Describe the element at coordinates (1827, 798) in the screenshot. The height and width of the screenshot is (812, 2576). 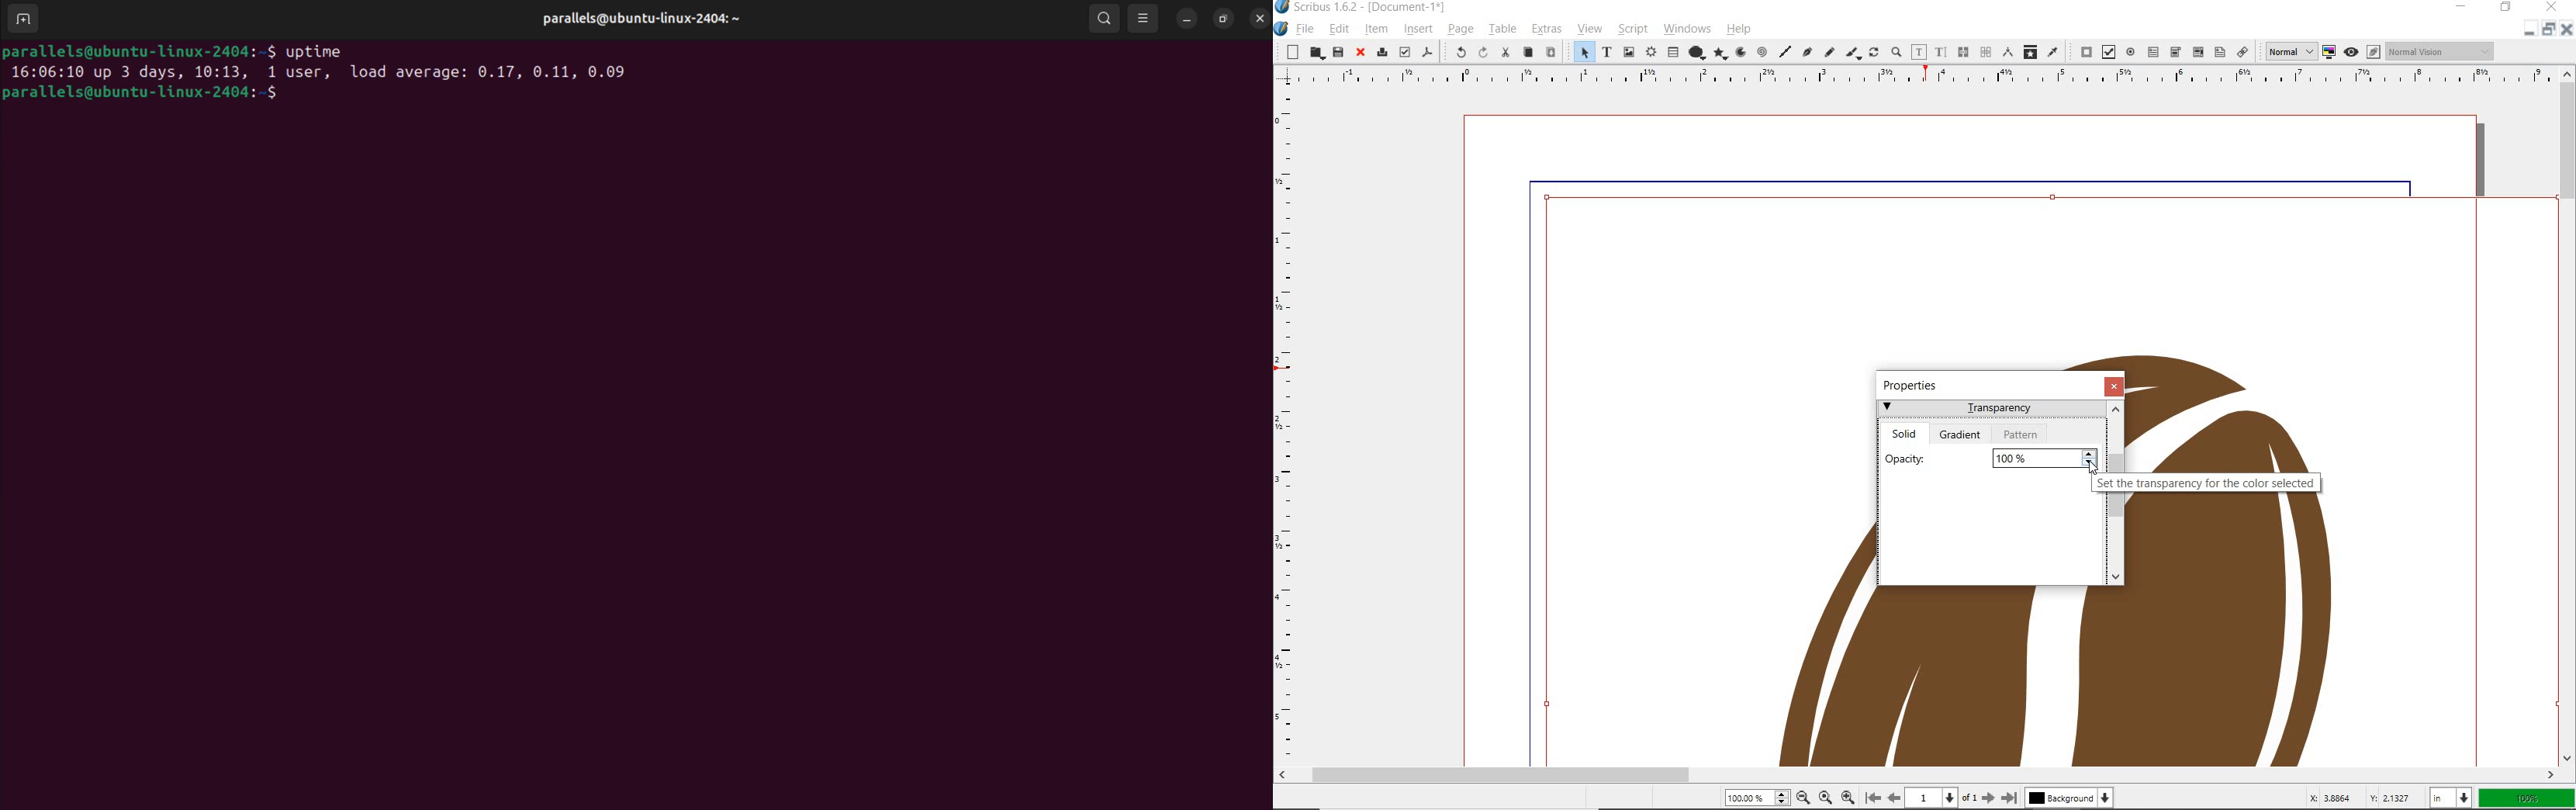
I see `Zoom to 100%` at that location.